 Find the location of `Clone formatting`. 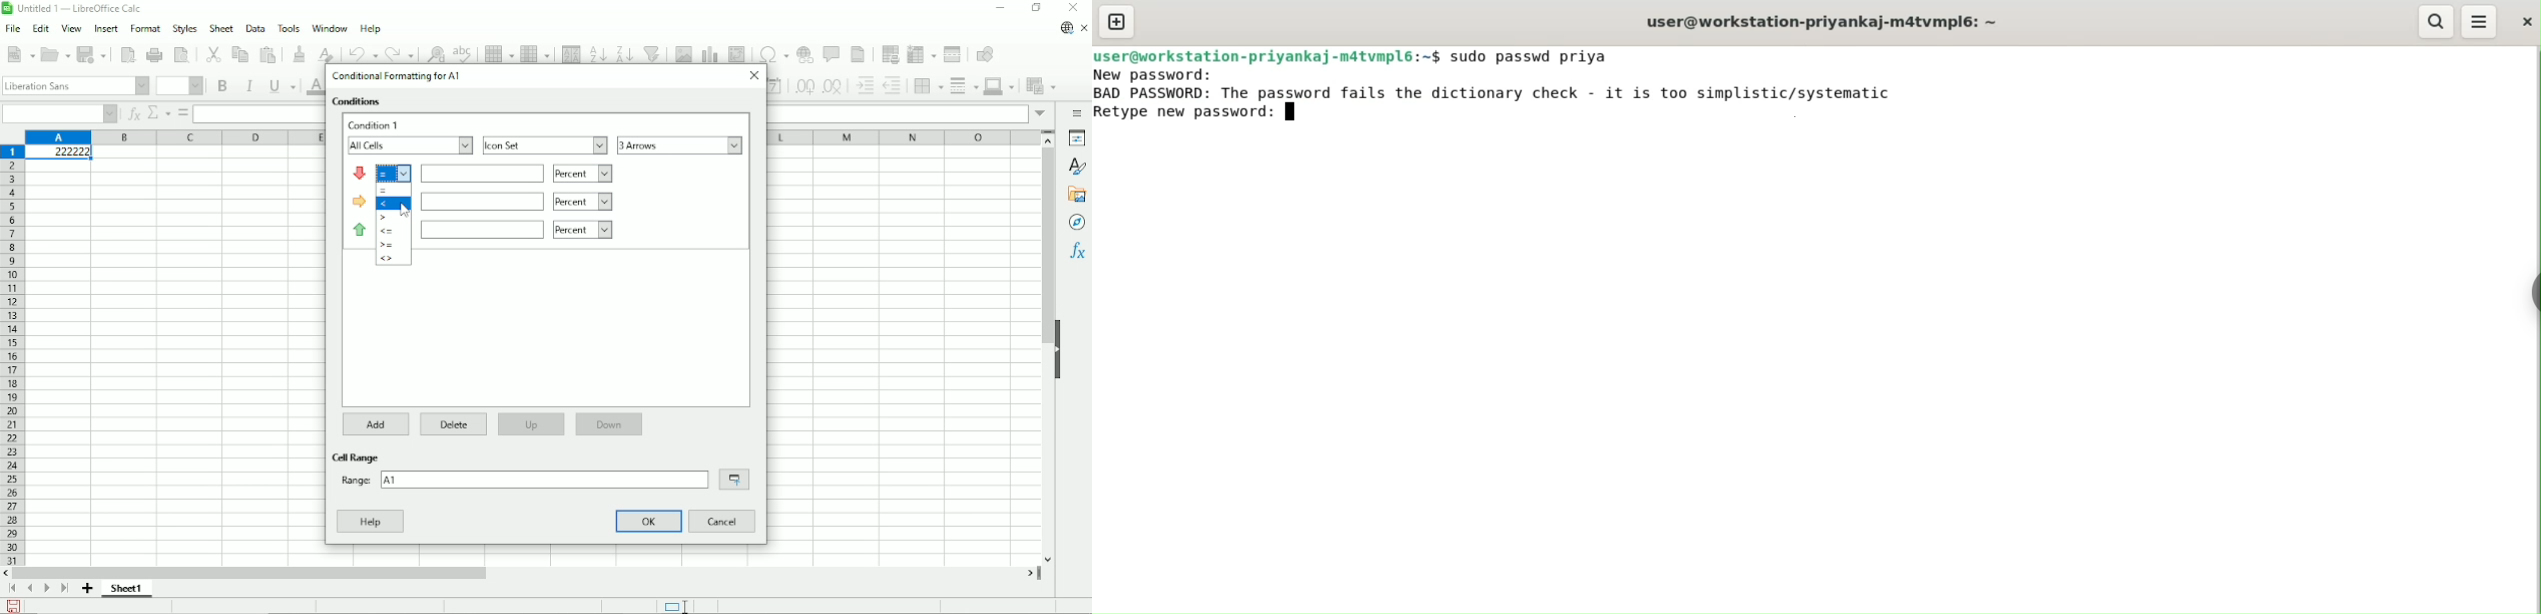

Clone formatting is located at coordinates (300, 52).